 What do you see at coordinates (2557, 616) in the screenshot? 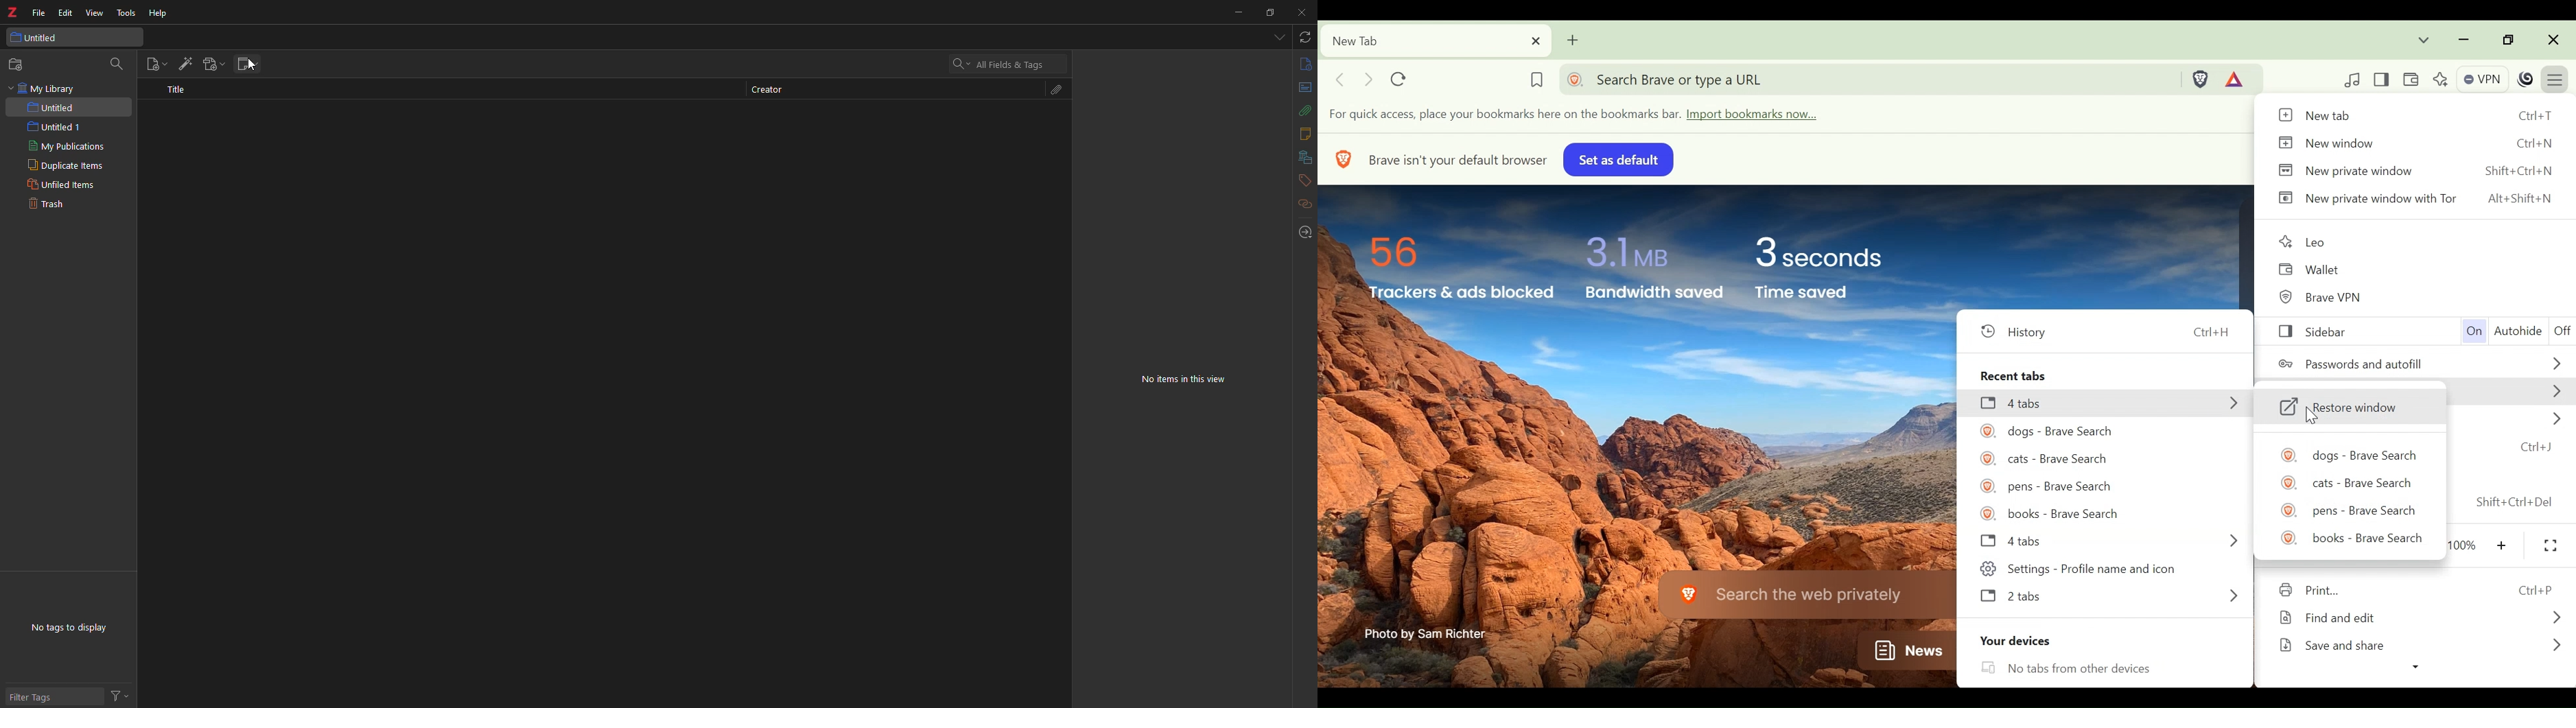
I see `MORE` at bounding box center [2557, 616].